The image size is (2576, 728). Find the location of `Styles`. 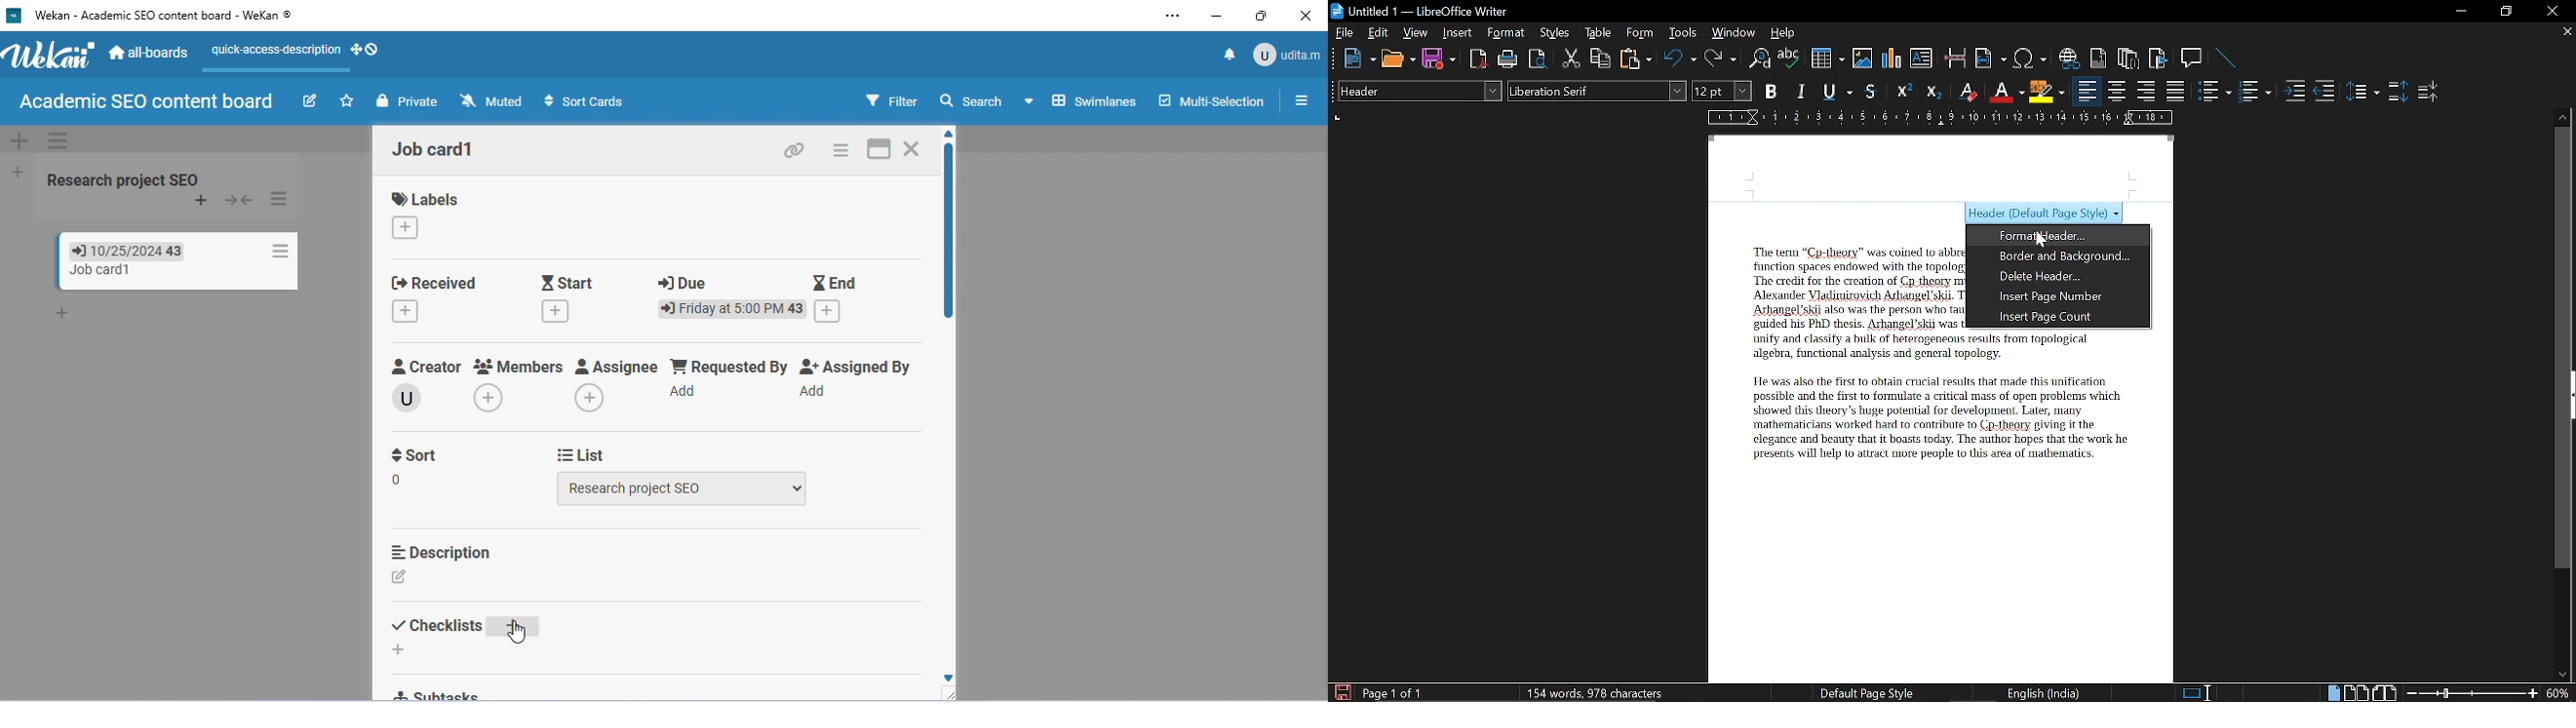

Styles is located at coordinates (1555, 33).